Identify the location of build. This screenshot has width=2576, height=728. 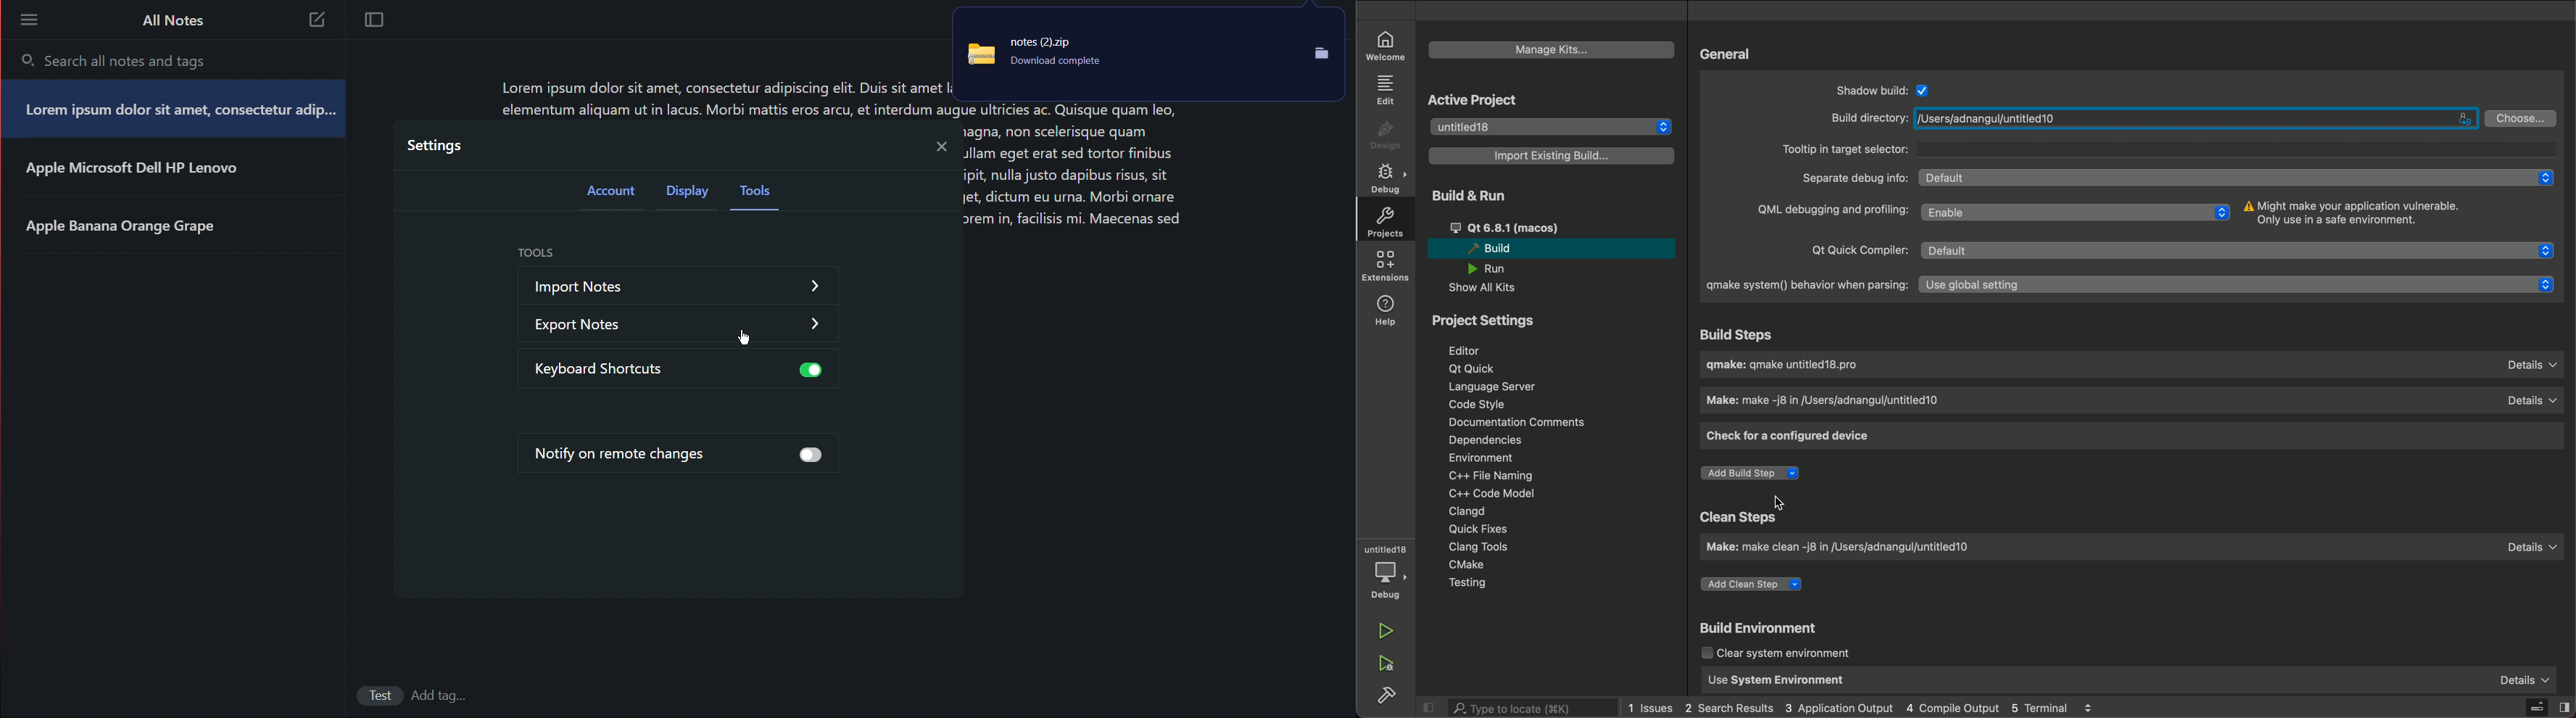
(1391, 698).